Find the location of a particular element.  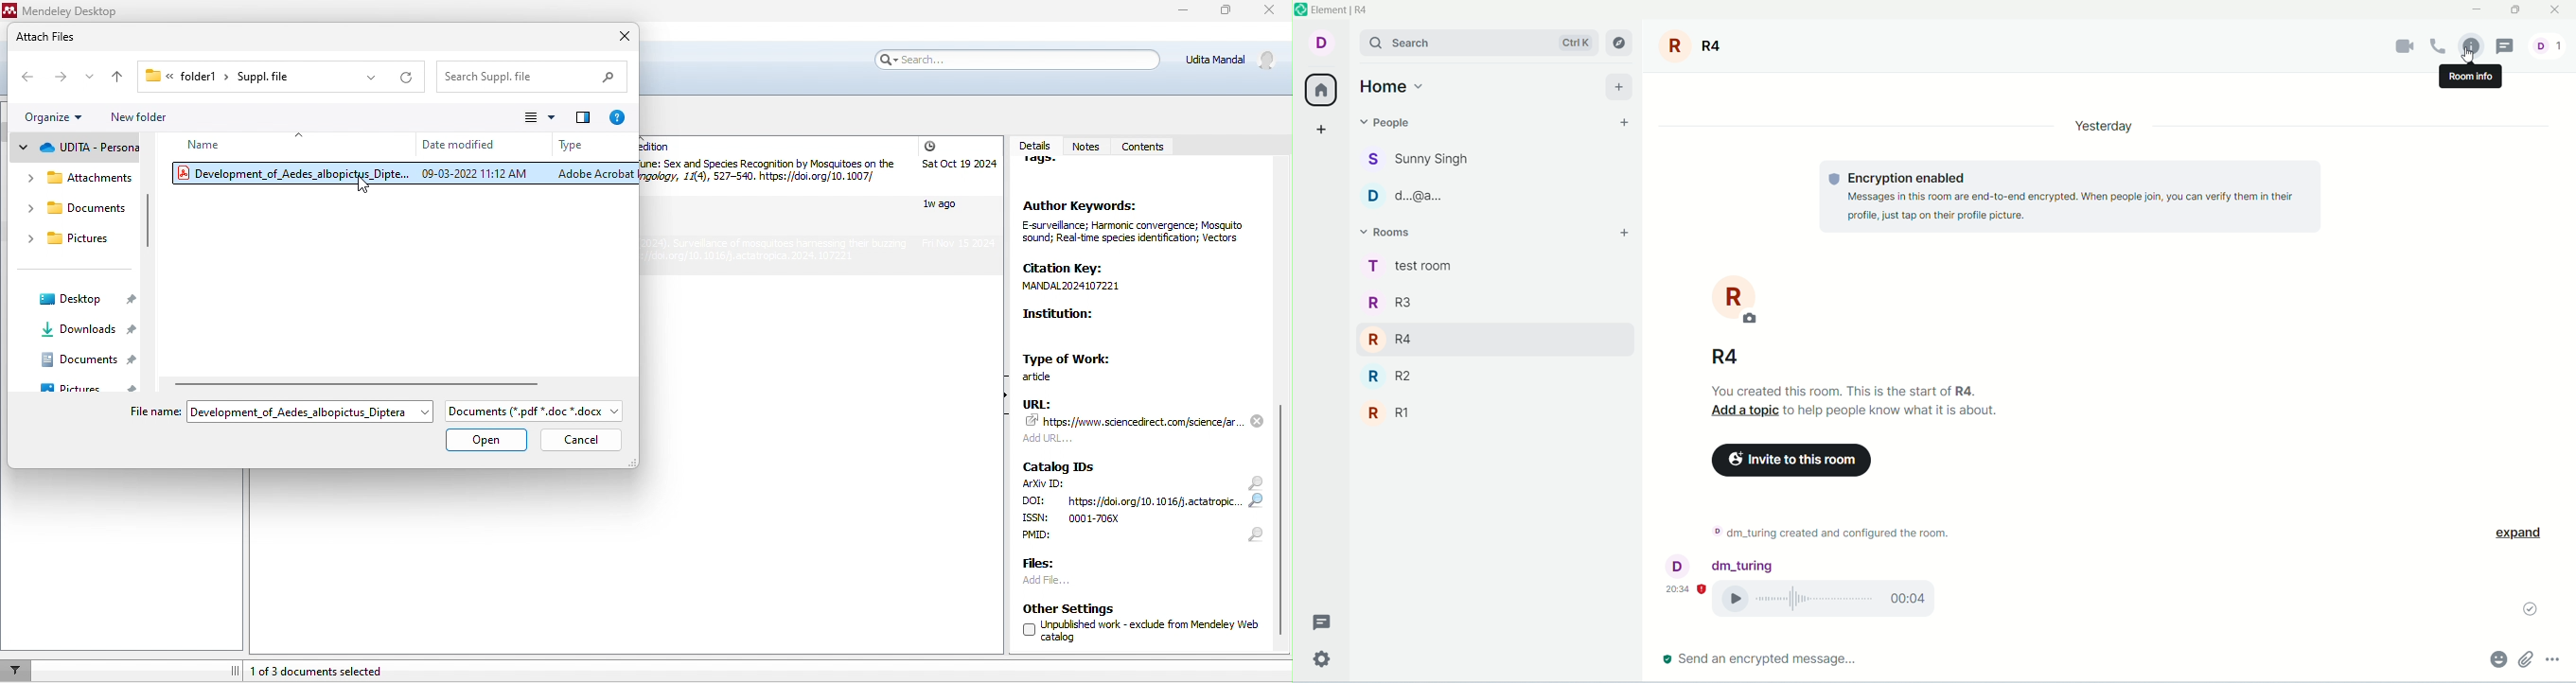

Institution: is located at coordinates (1105, 326).